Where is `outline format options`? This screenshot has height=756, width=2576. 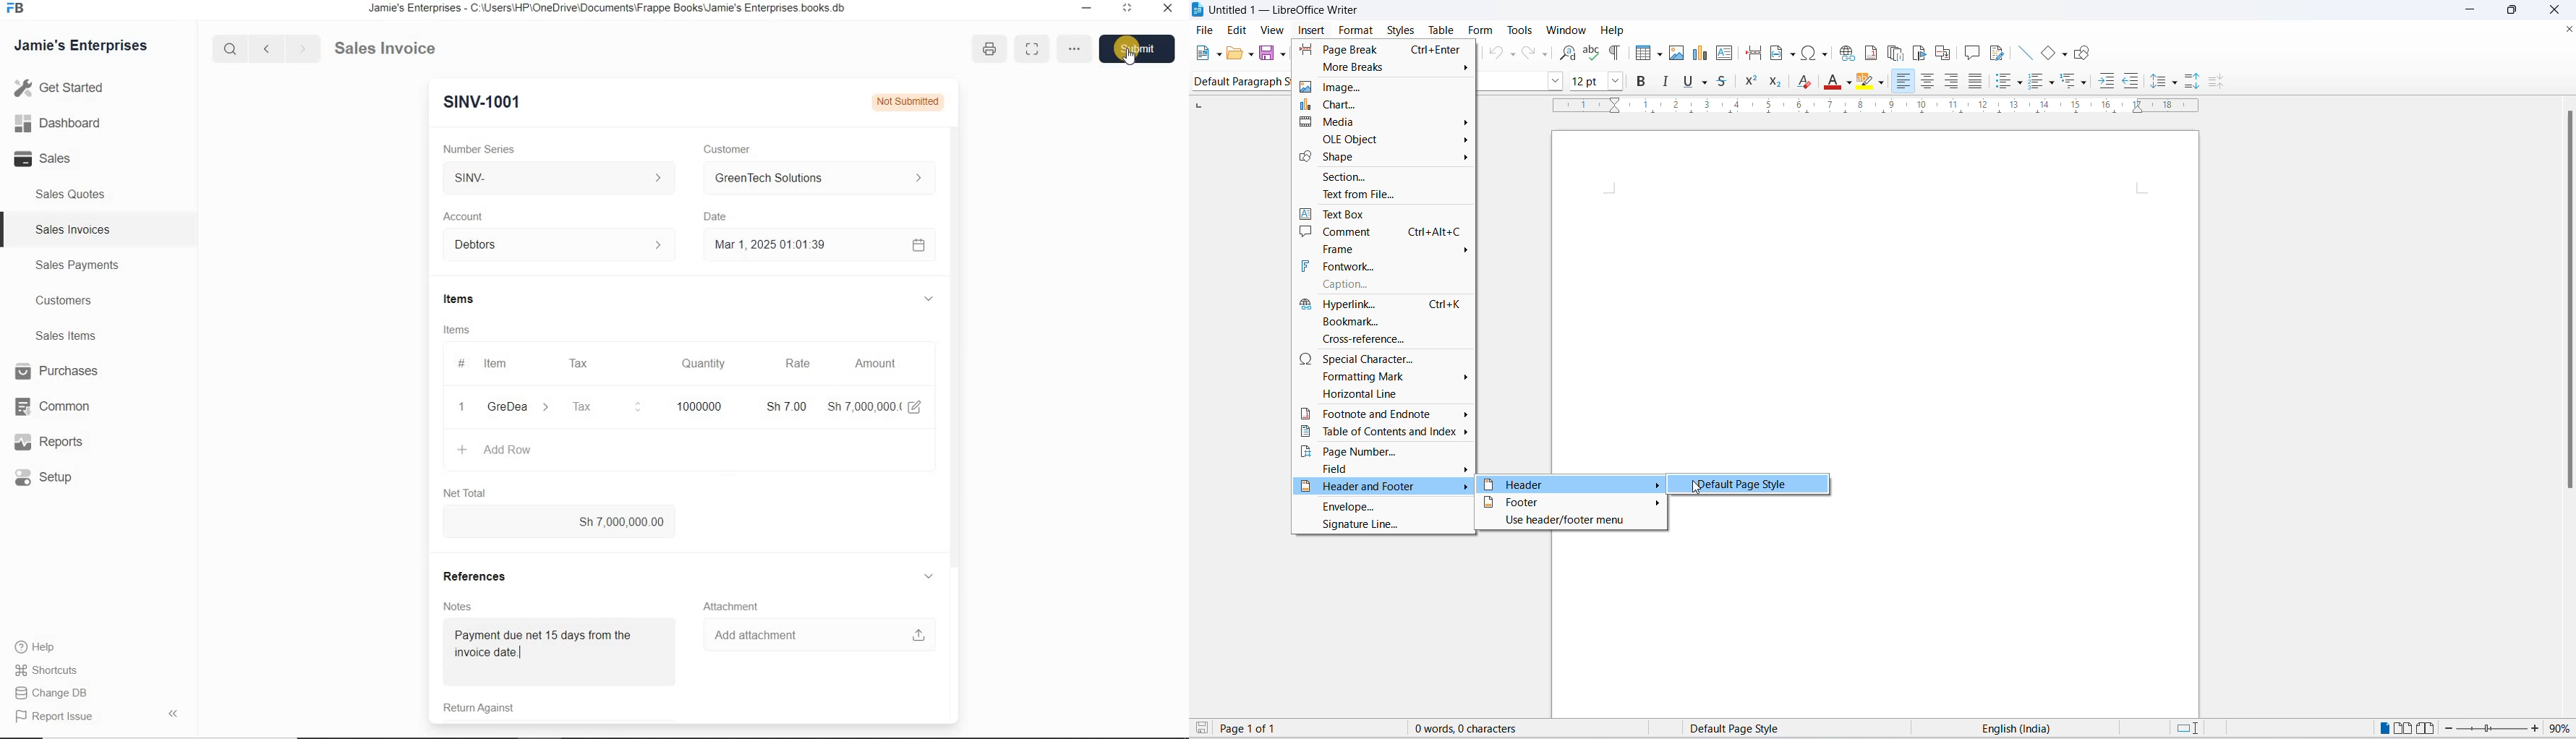
outline format options is located at coordinates (2084, 83).